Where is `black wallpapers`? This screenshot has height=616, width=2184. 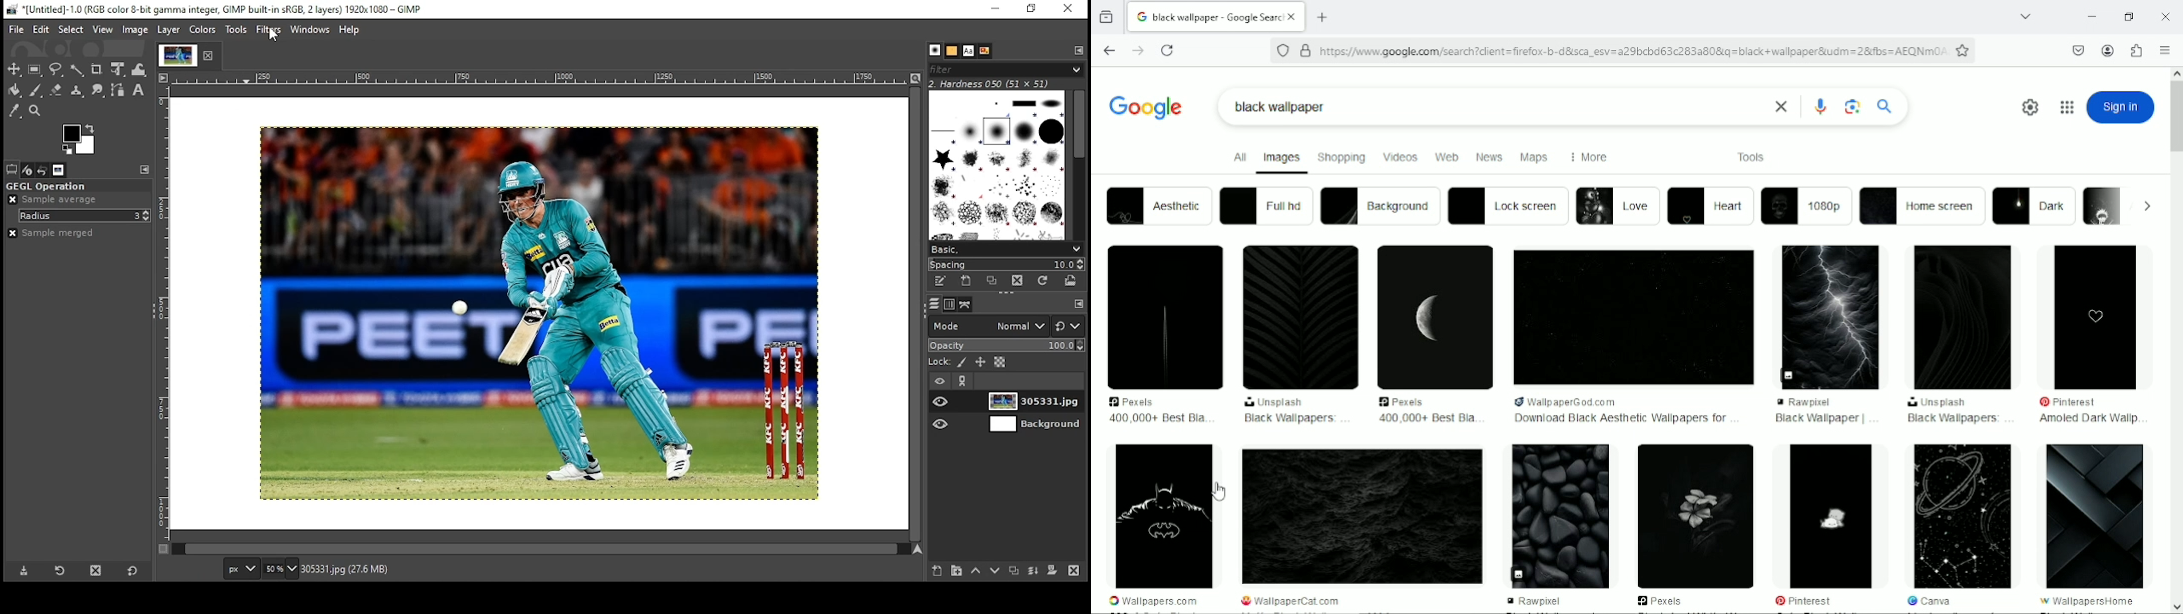
black wallpapers is located at coordinates (1953, 419).